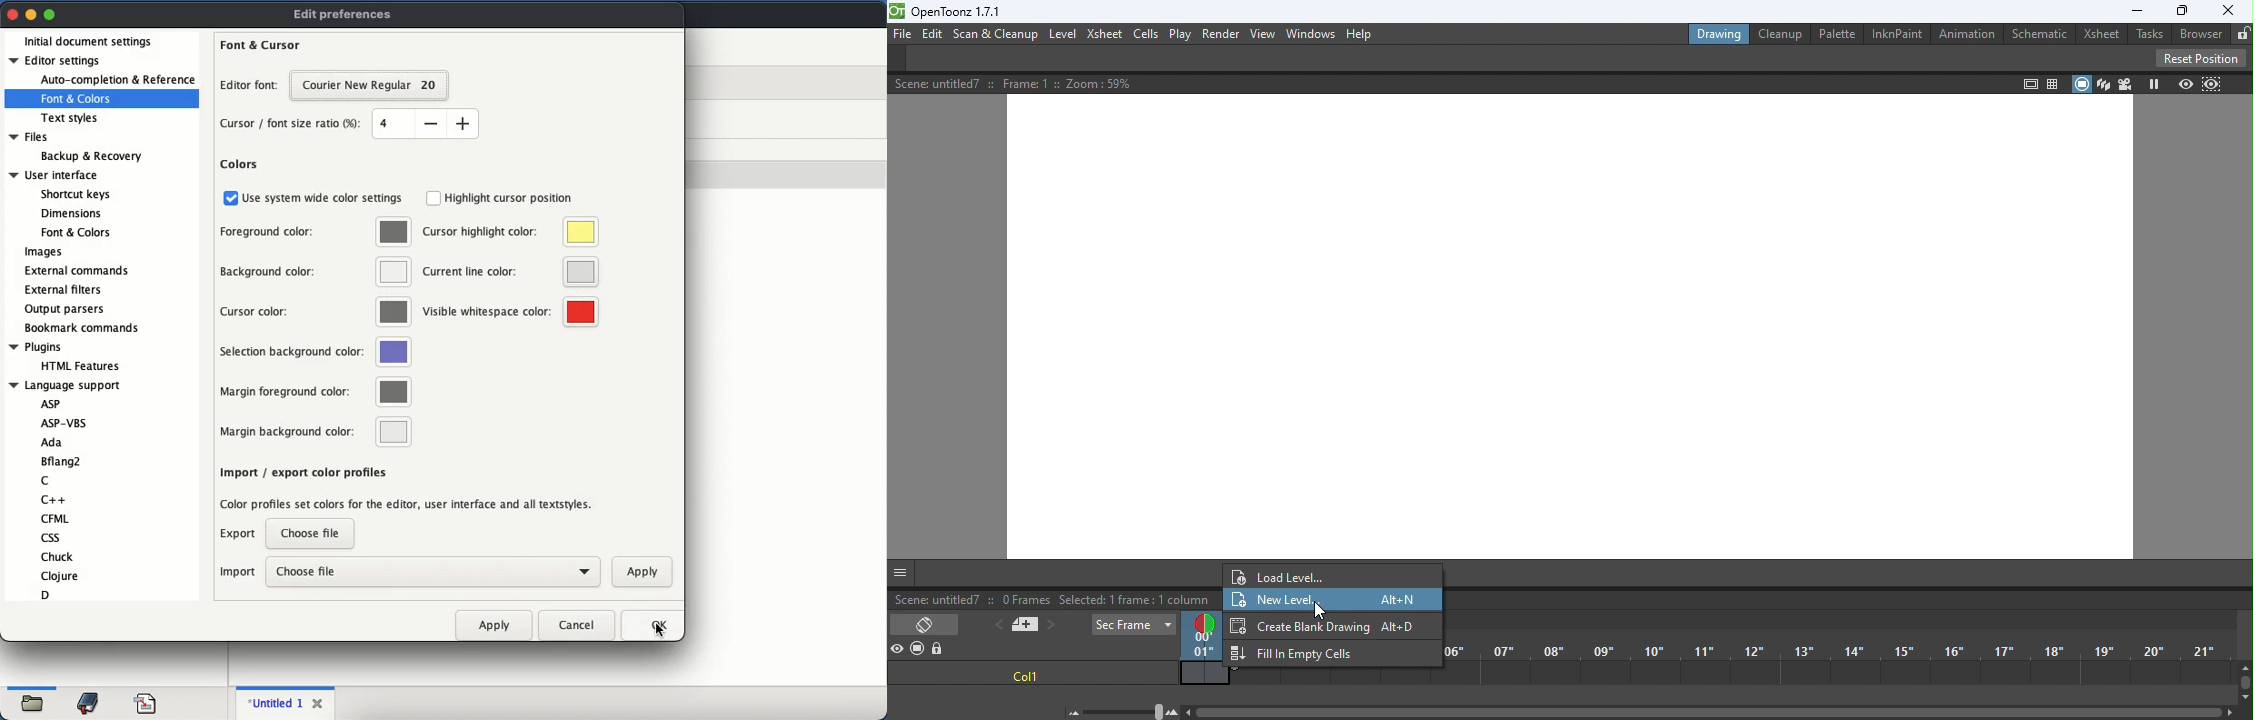  What do you see at coordinates (581, 312) in the screenshot?
I see `color` at bounding box center [581, 312].